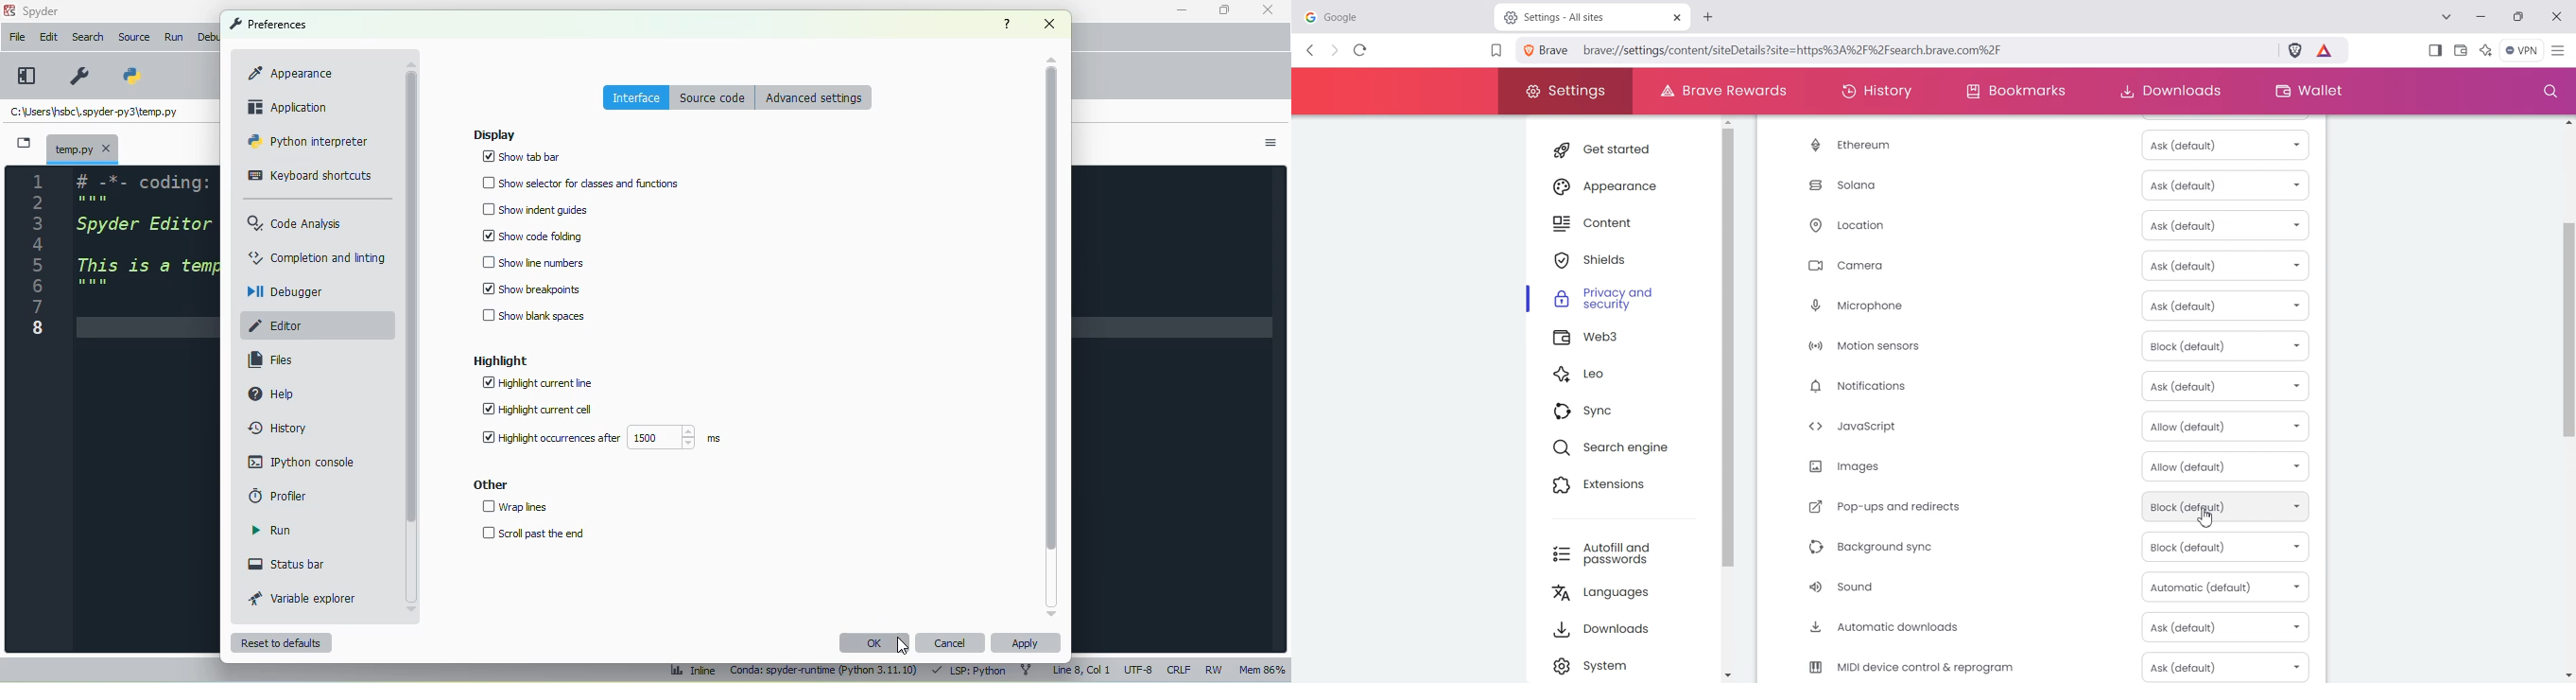 The image size is (2576, 700). What do you see at coordinates (2436, 50) in the screenshot?
I see `Show Sidebar` at bounding box center [2436, 50].